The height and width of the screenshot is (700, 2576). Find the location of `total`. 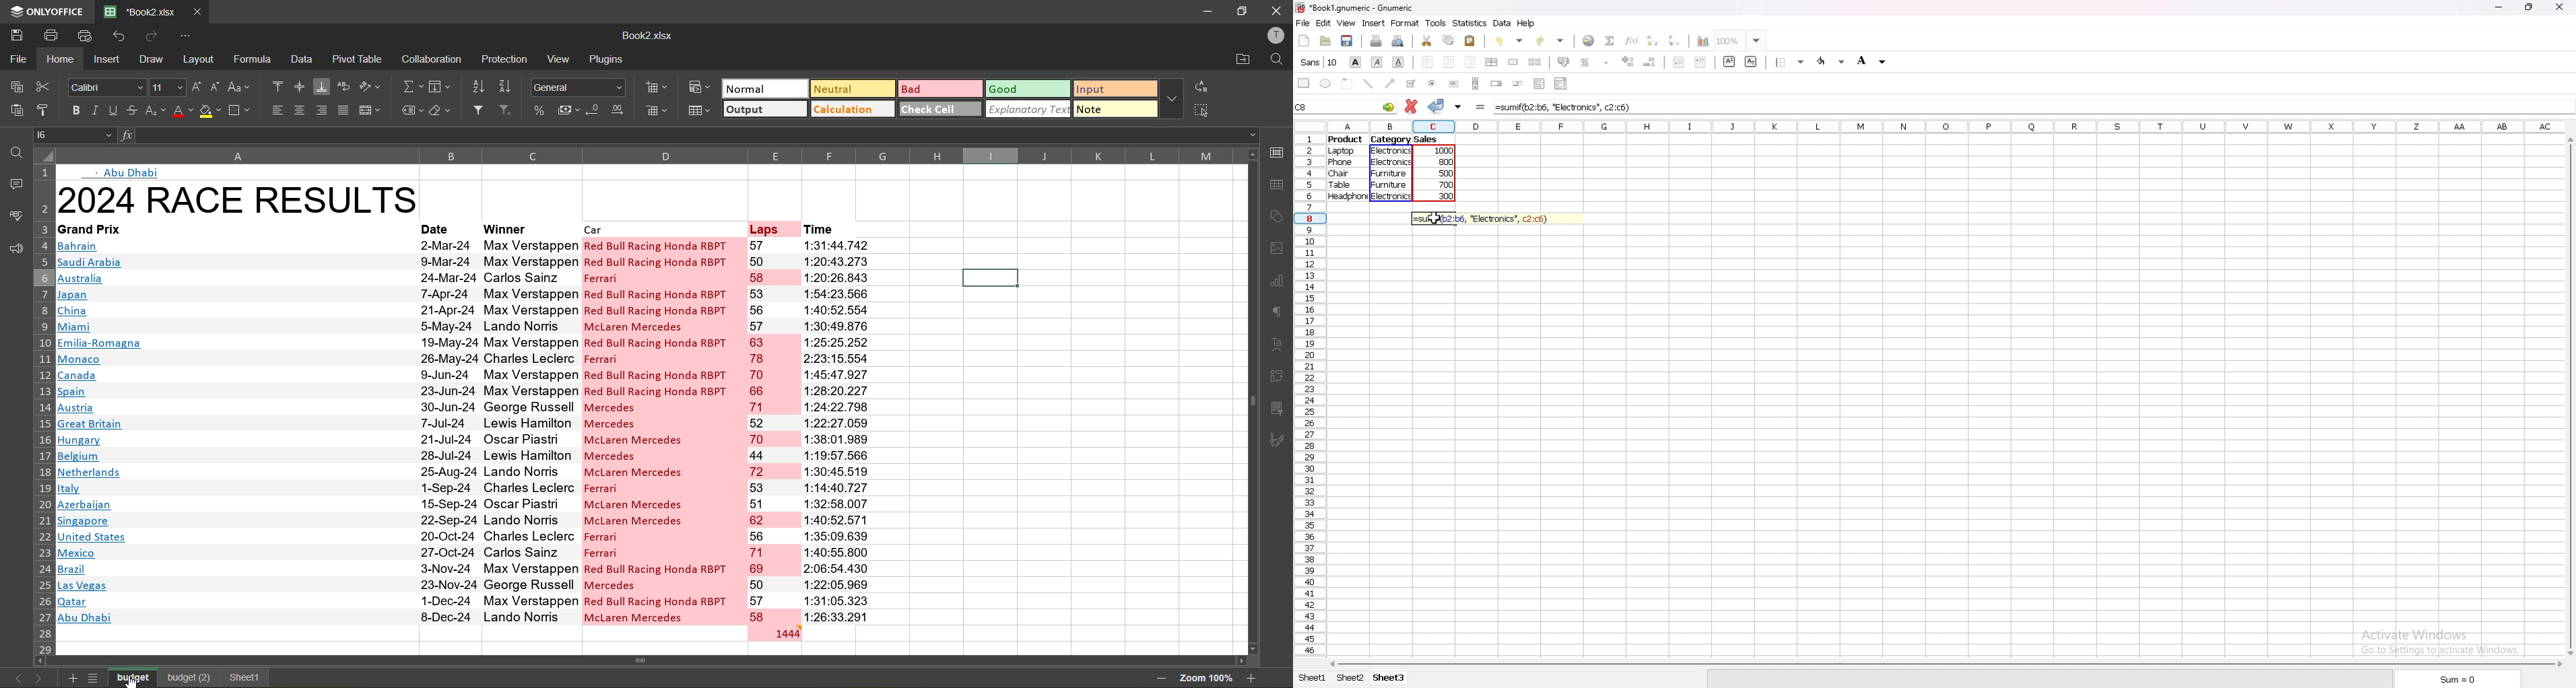

total is located at coordinates (774, 633).